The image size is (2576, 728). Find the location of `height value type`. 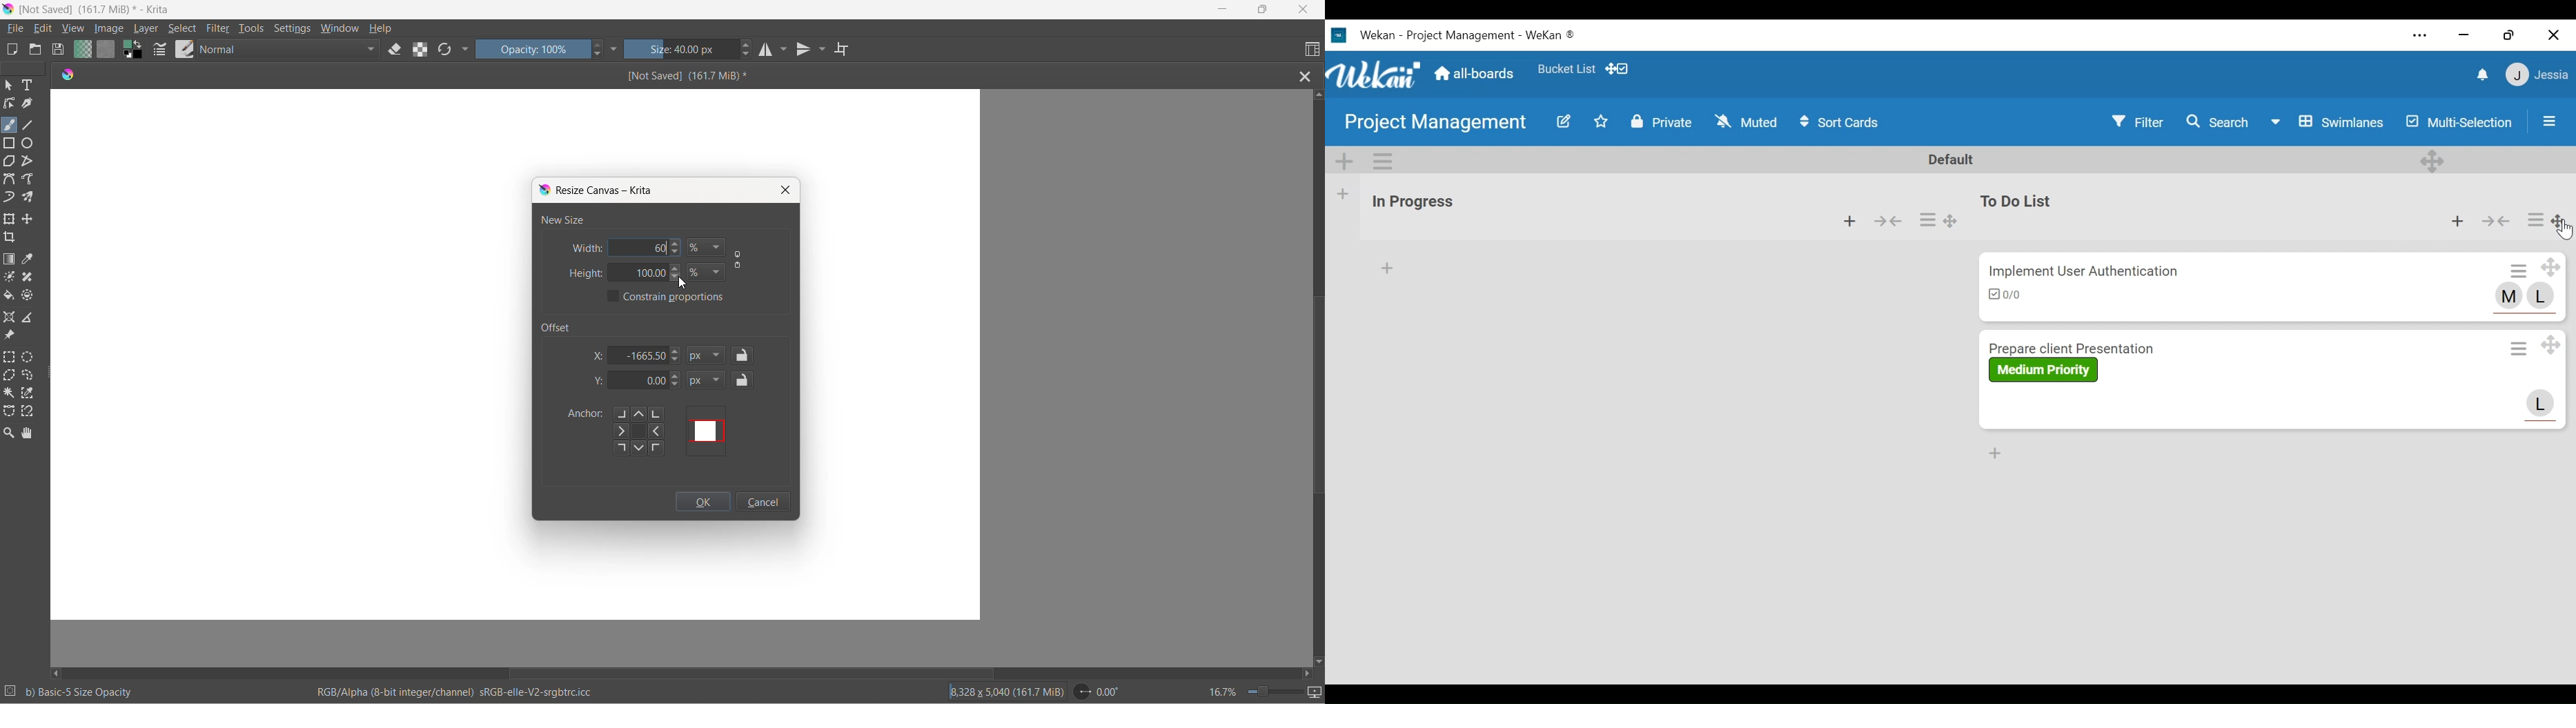

height value type is located at coordinates (707, 271).